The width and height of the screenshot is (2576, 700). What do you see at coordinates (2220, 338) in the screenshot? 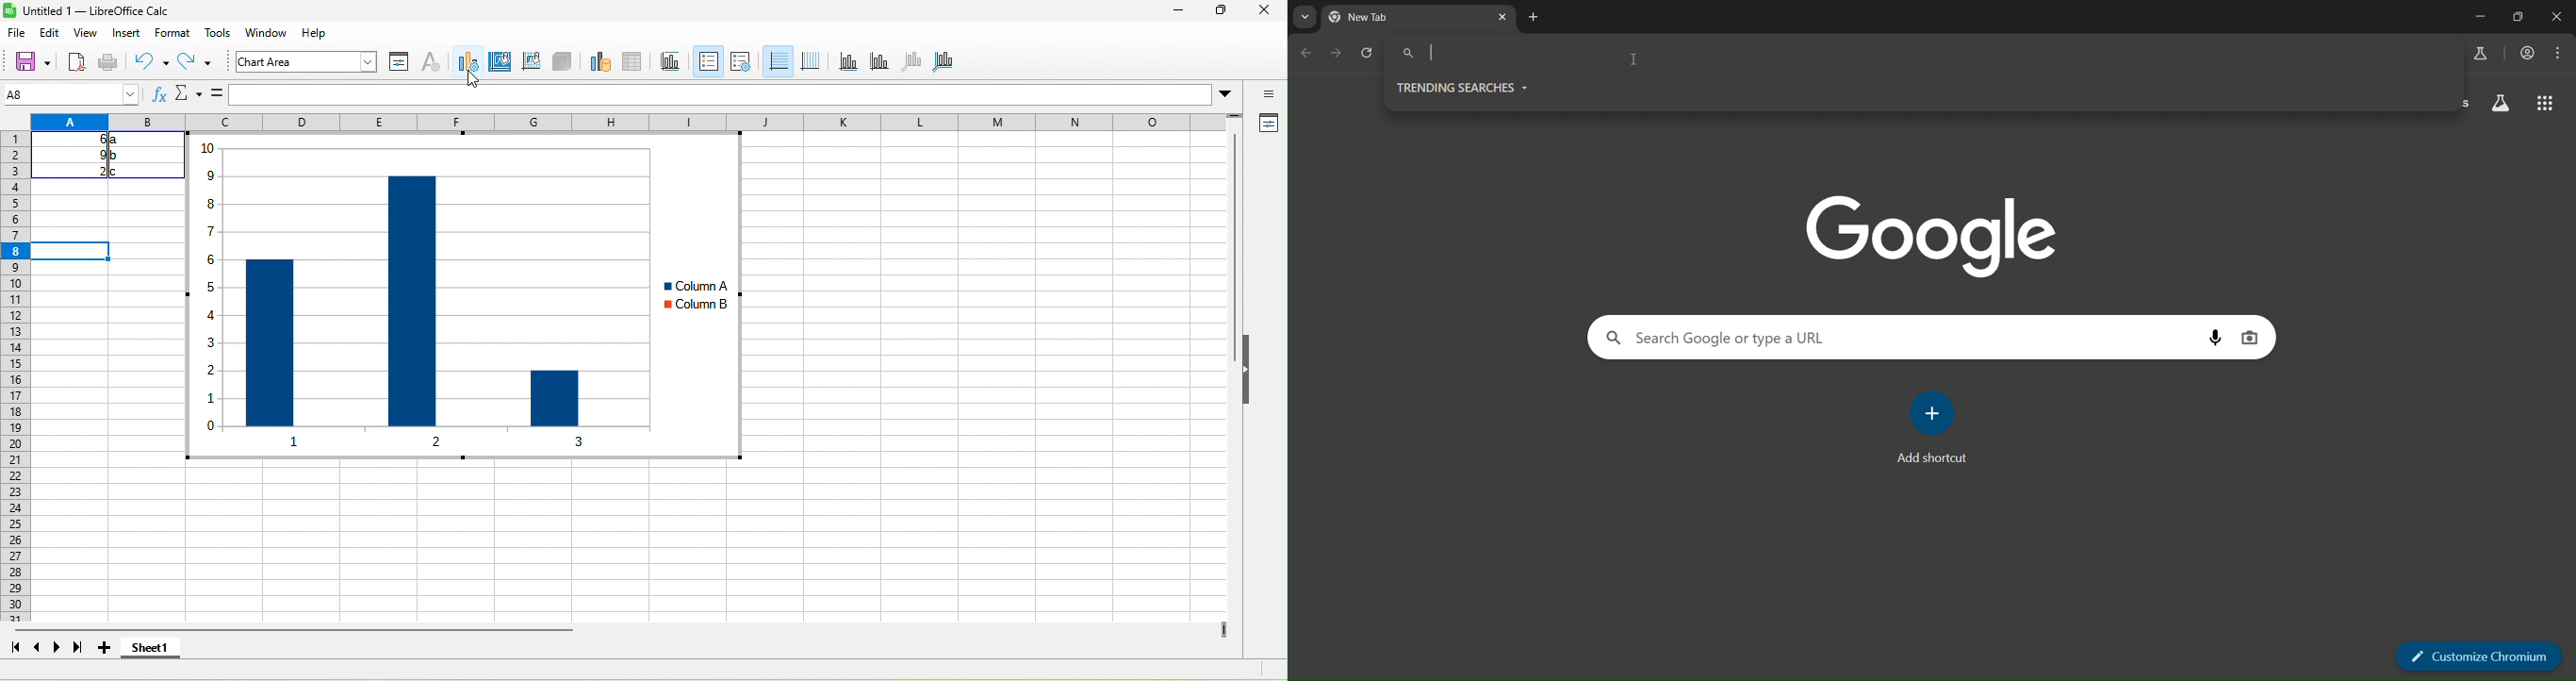
I see `voice search` at bounding box center [2220, 338].